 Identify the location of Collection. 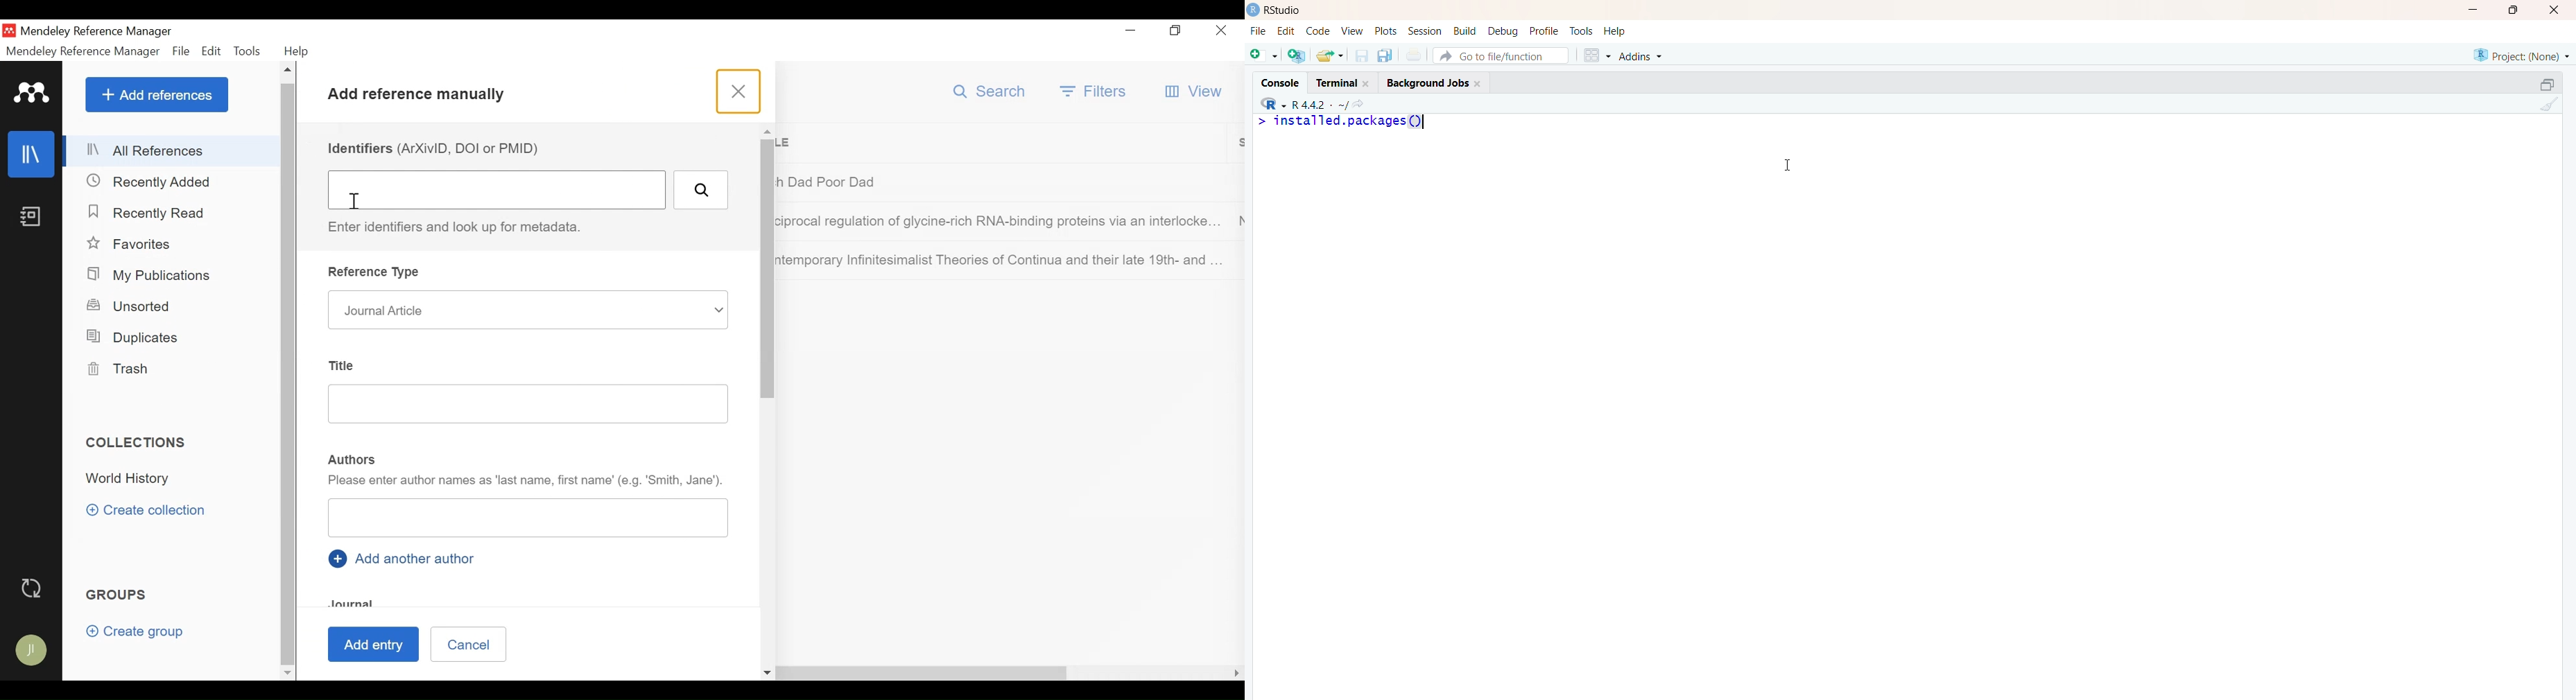
(178, 480).